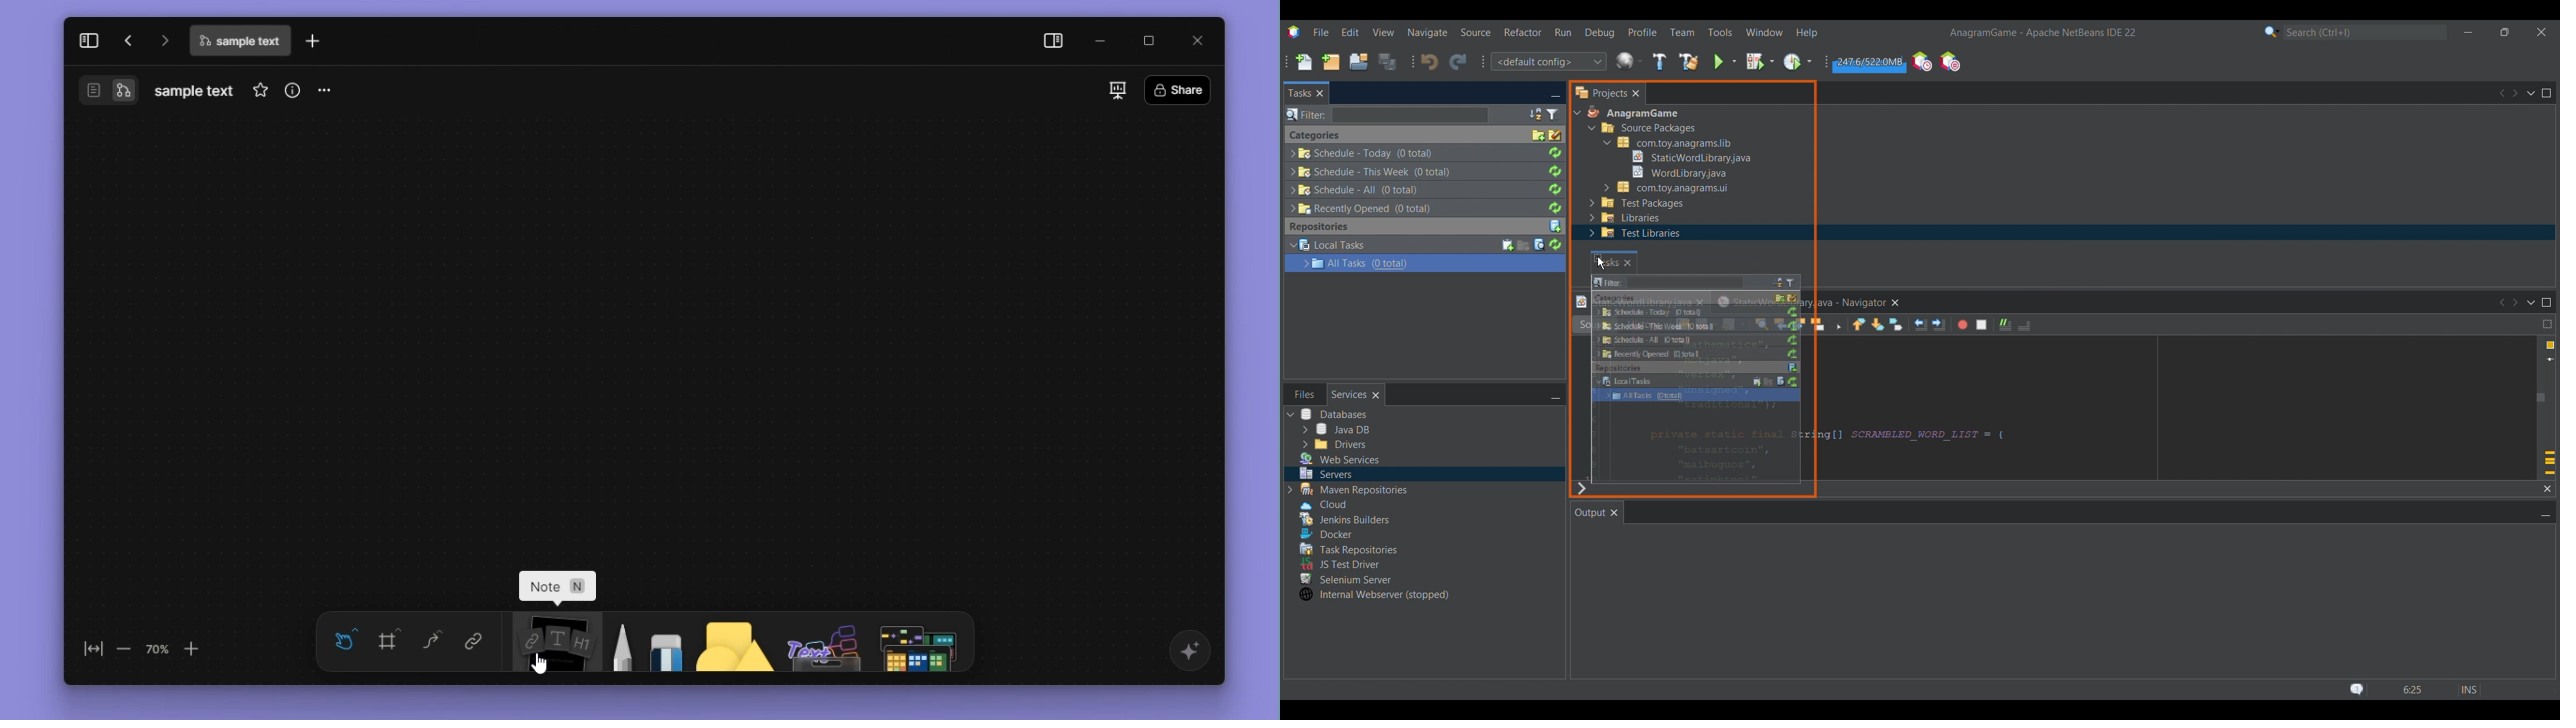 The width and height of the screenshot is (2576, 728). What do you see at coordinates (328, 91) in the screenshot?
I see `more options` at bounding box center [328, 91].